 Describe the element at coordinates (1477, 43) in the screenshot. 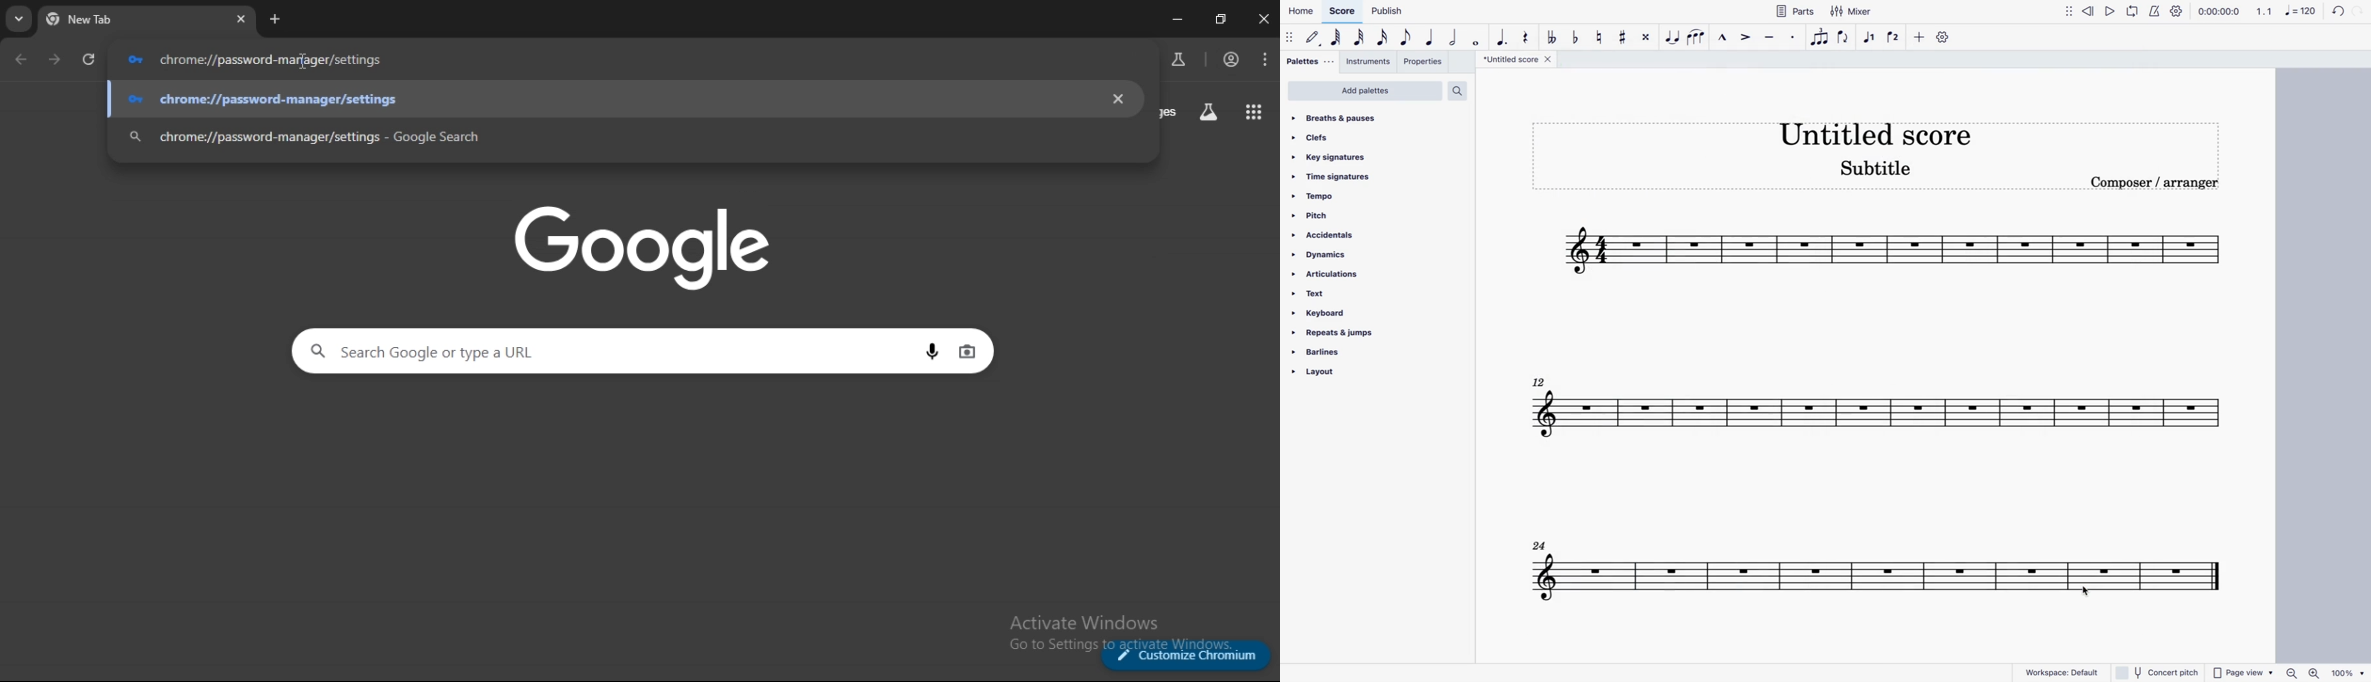

I see `full note` at that location.